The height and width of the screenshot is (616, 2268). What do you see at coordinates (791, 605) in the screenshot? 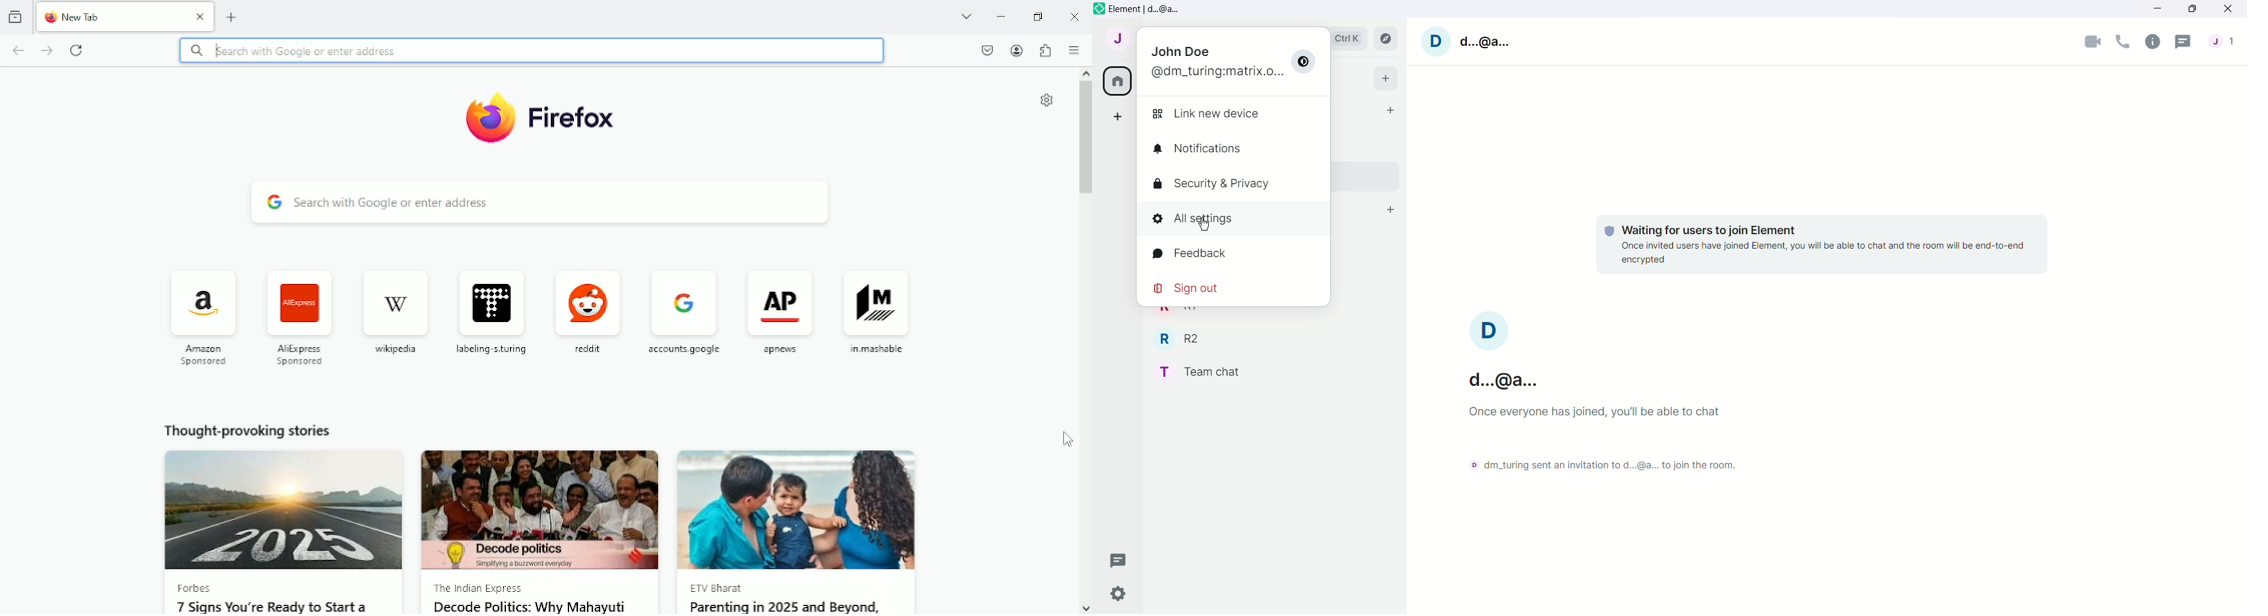
I see ` Parenting in 2025 and Bevond.` at bounding box center [791, 605].